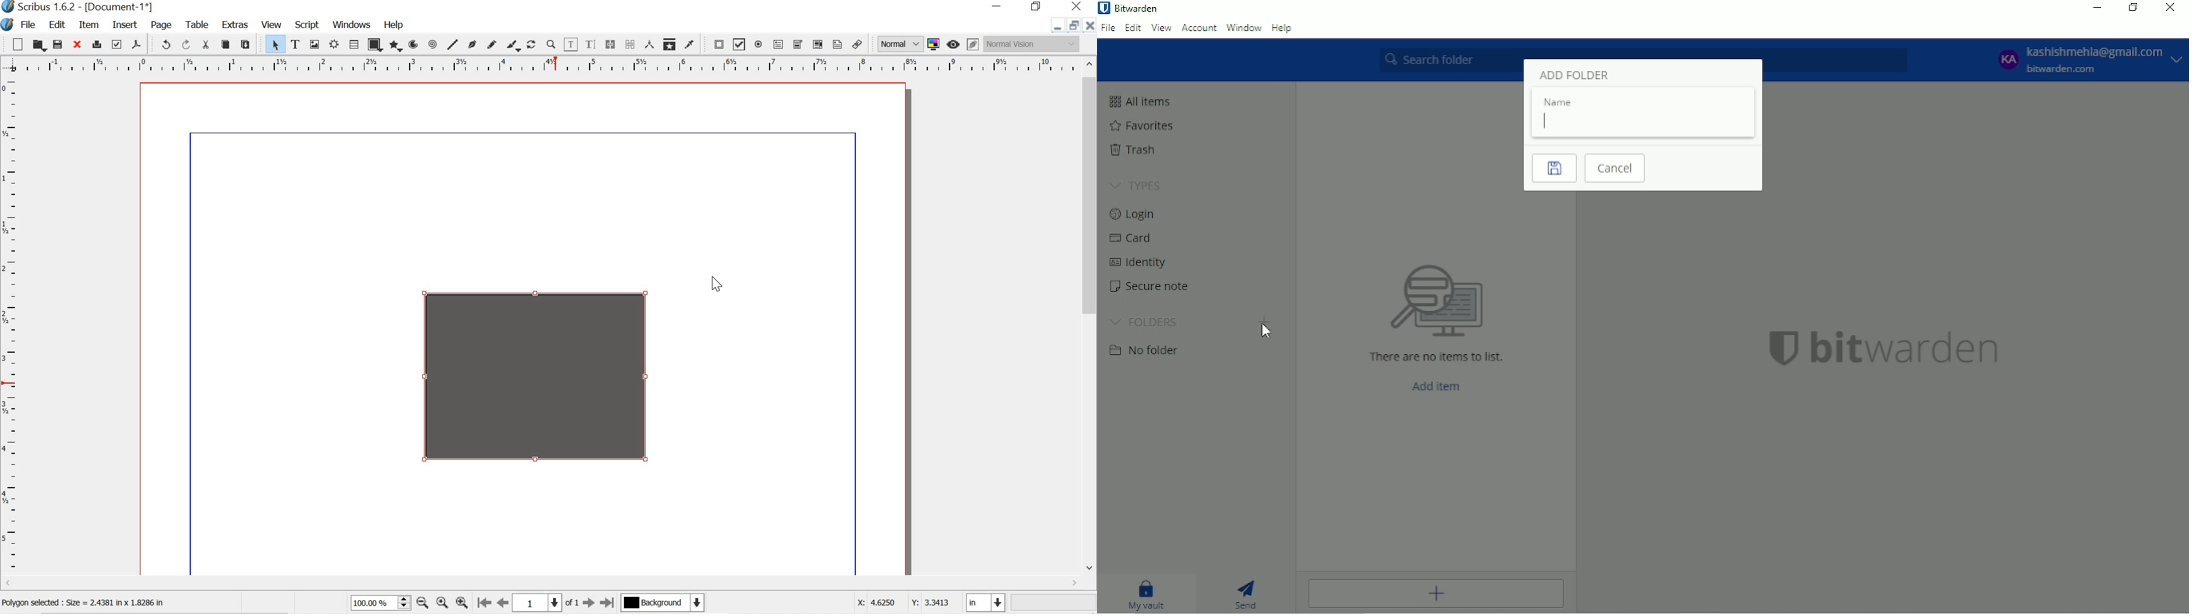 This screenshot has width=2212, height=616. Describe the element at coordinates (380, 603) in the screenshot. I see `100.00%` at that location.